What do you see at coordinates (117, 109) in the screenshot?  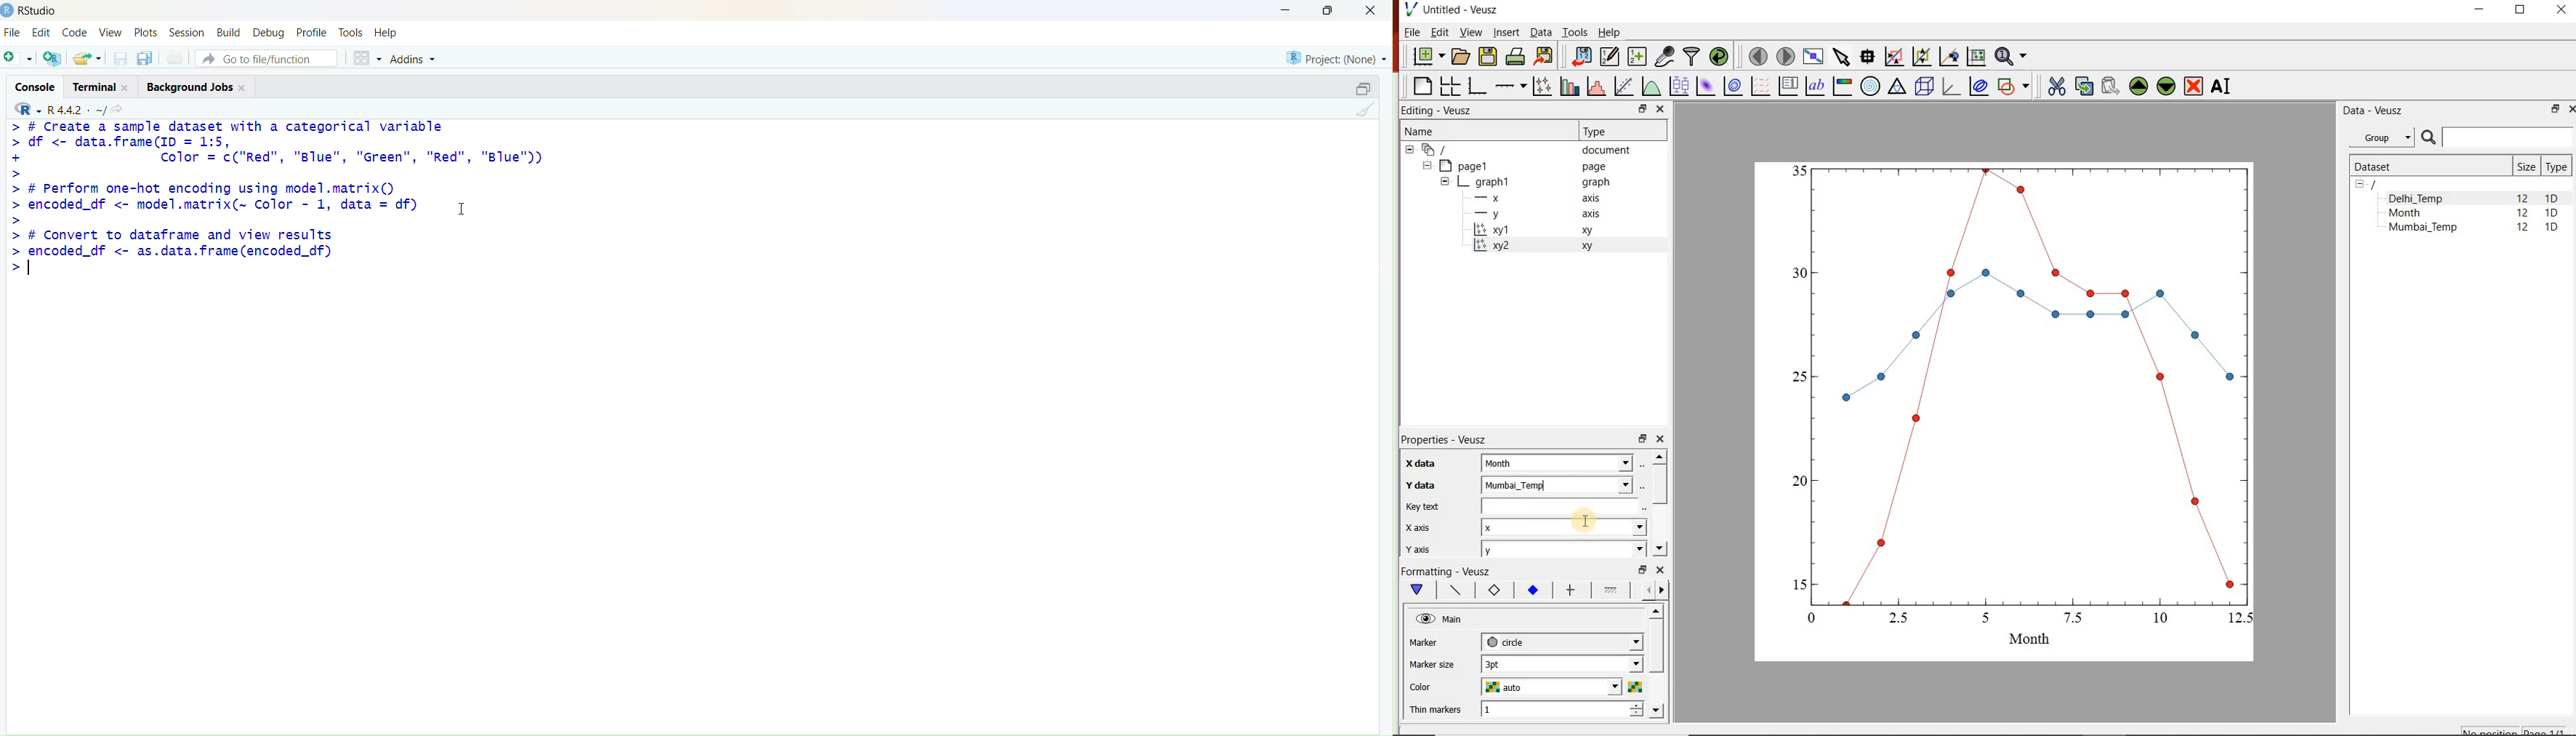 I see `share icon` at bounding box center [117, 109].